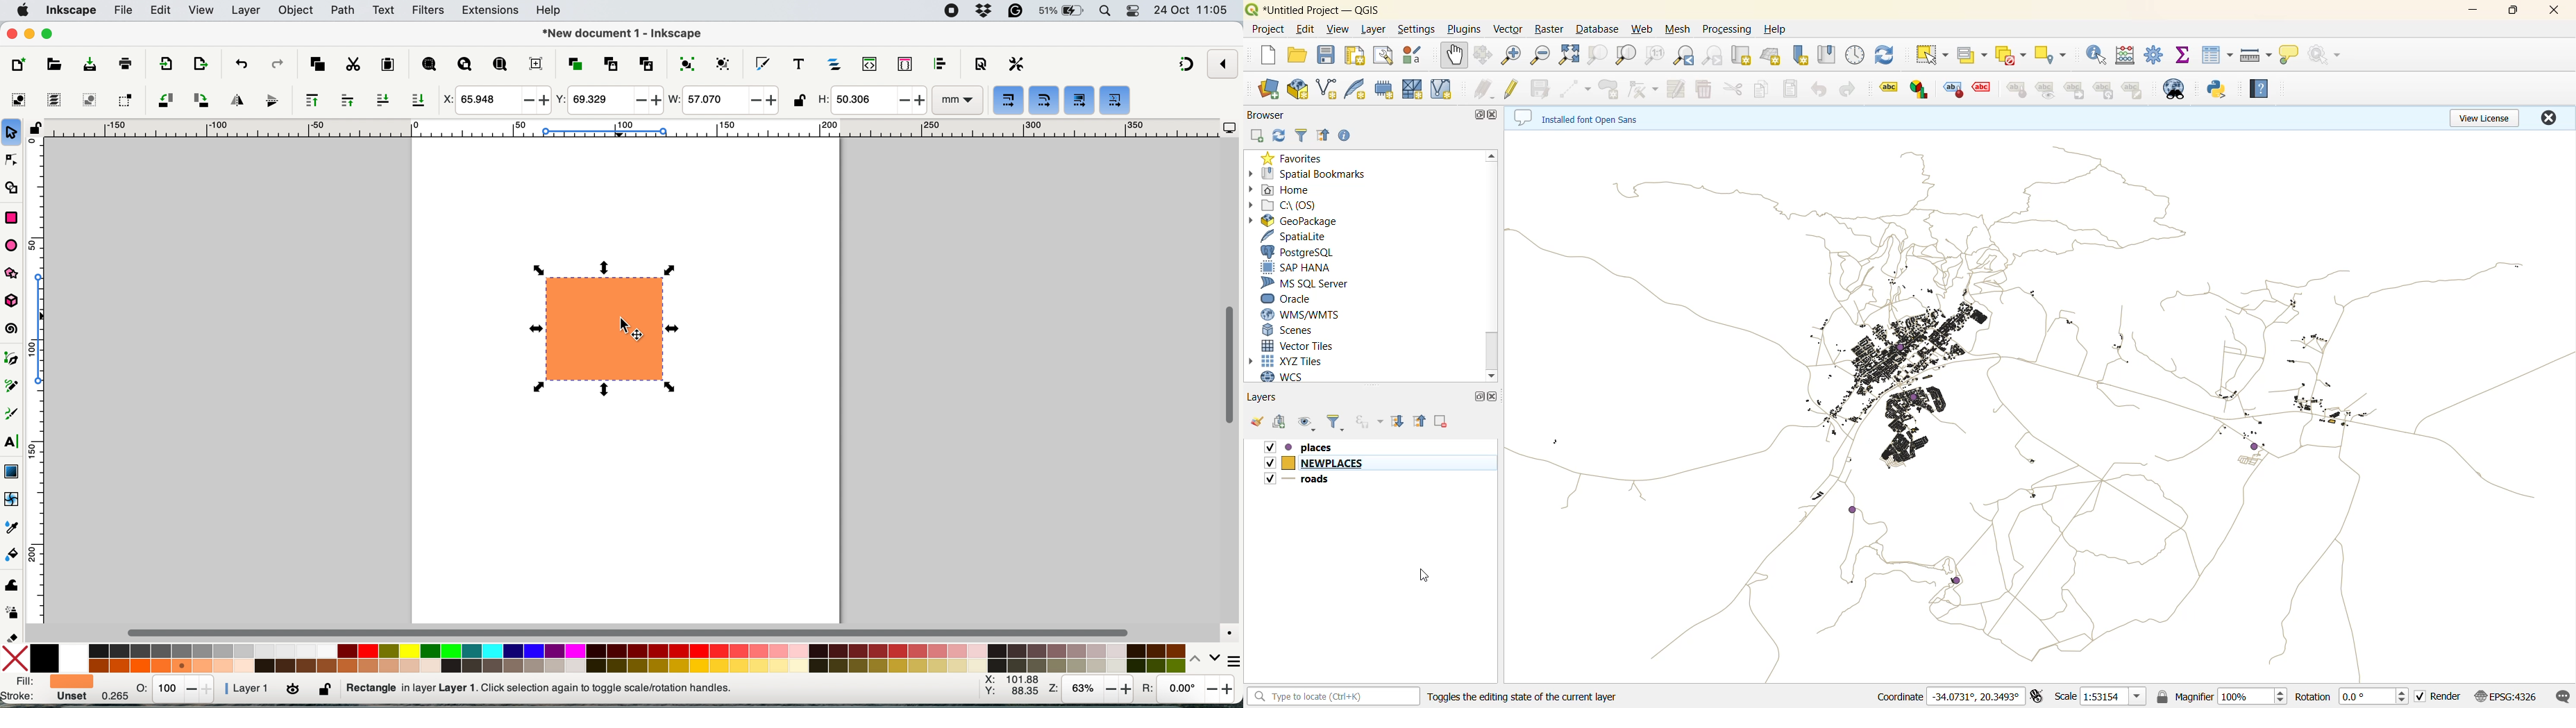 This screenshot has width=2576, height=728. What do you see at coordinates (1042, 101) in the screenshot?
I see `when scaling rectangles scale the radii of rounded corners` at bounding box center [1042, 101].